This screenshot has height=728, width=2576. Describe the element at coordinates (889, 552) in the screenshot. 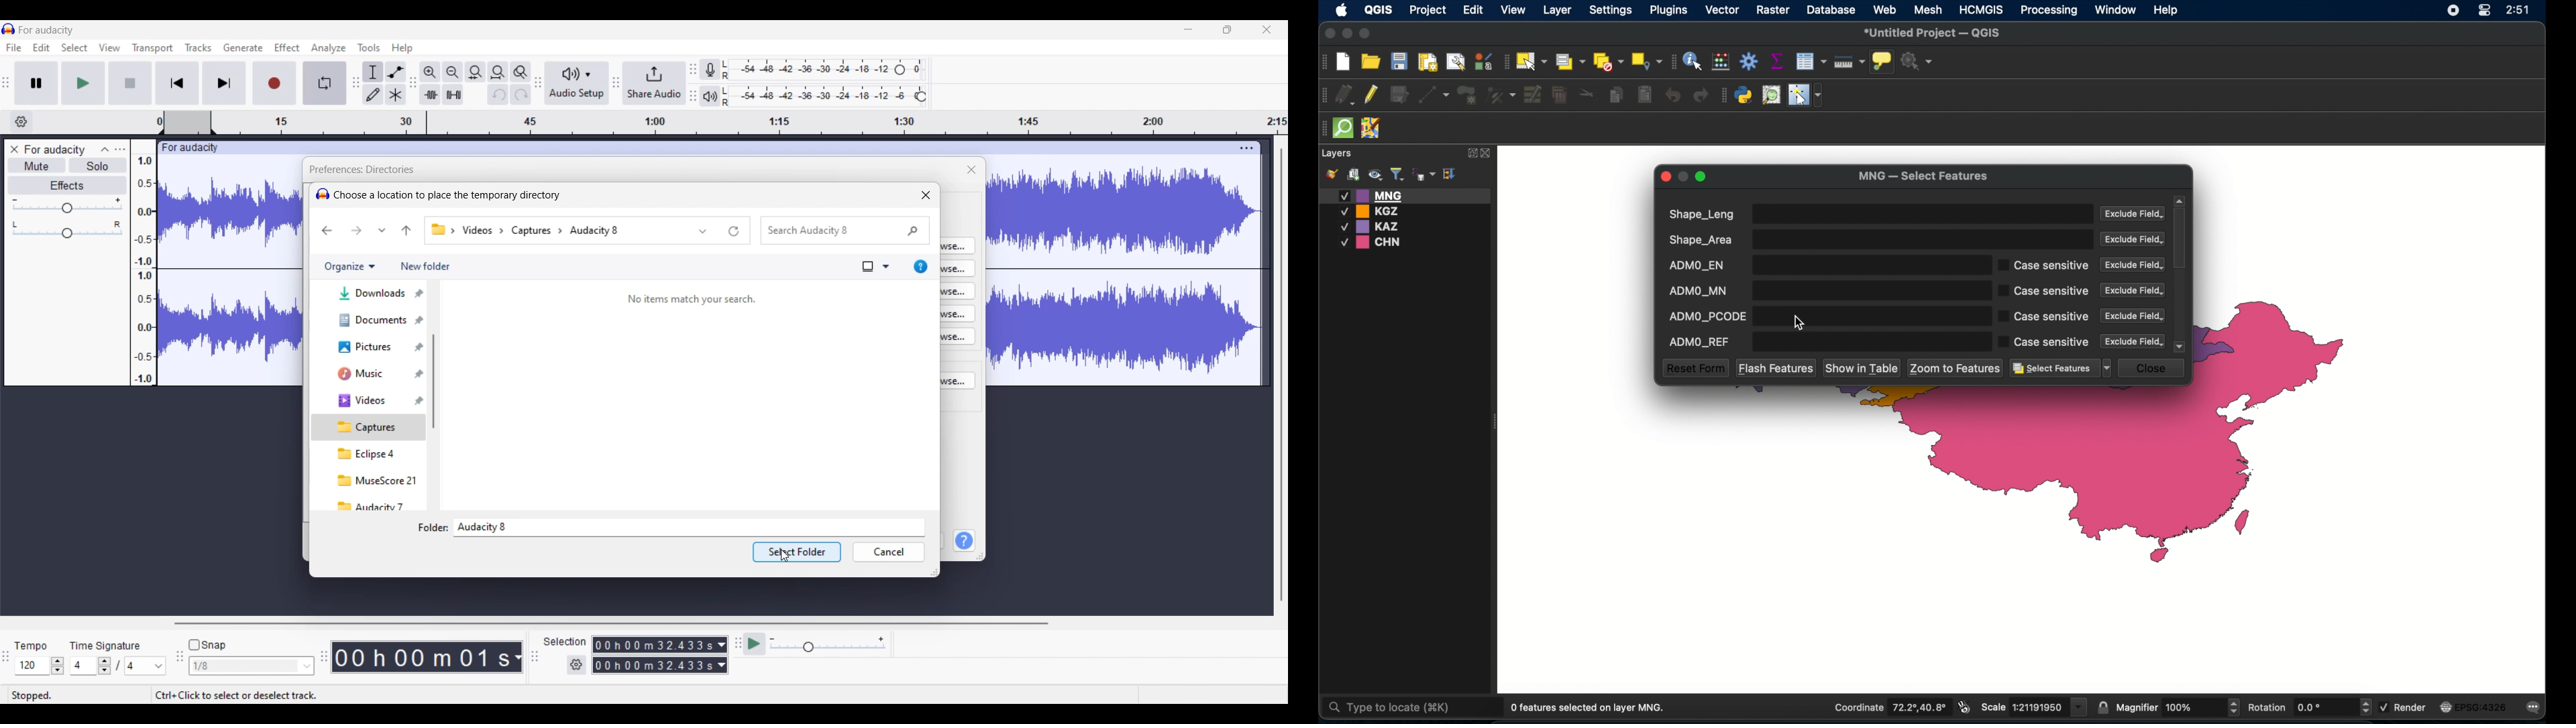

I see `Cancel` at that location.